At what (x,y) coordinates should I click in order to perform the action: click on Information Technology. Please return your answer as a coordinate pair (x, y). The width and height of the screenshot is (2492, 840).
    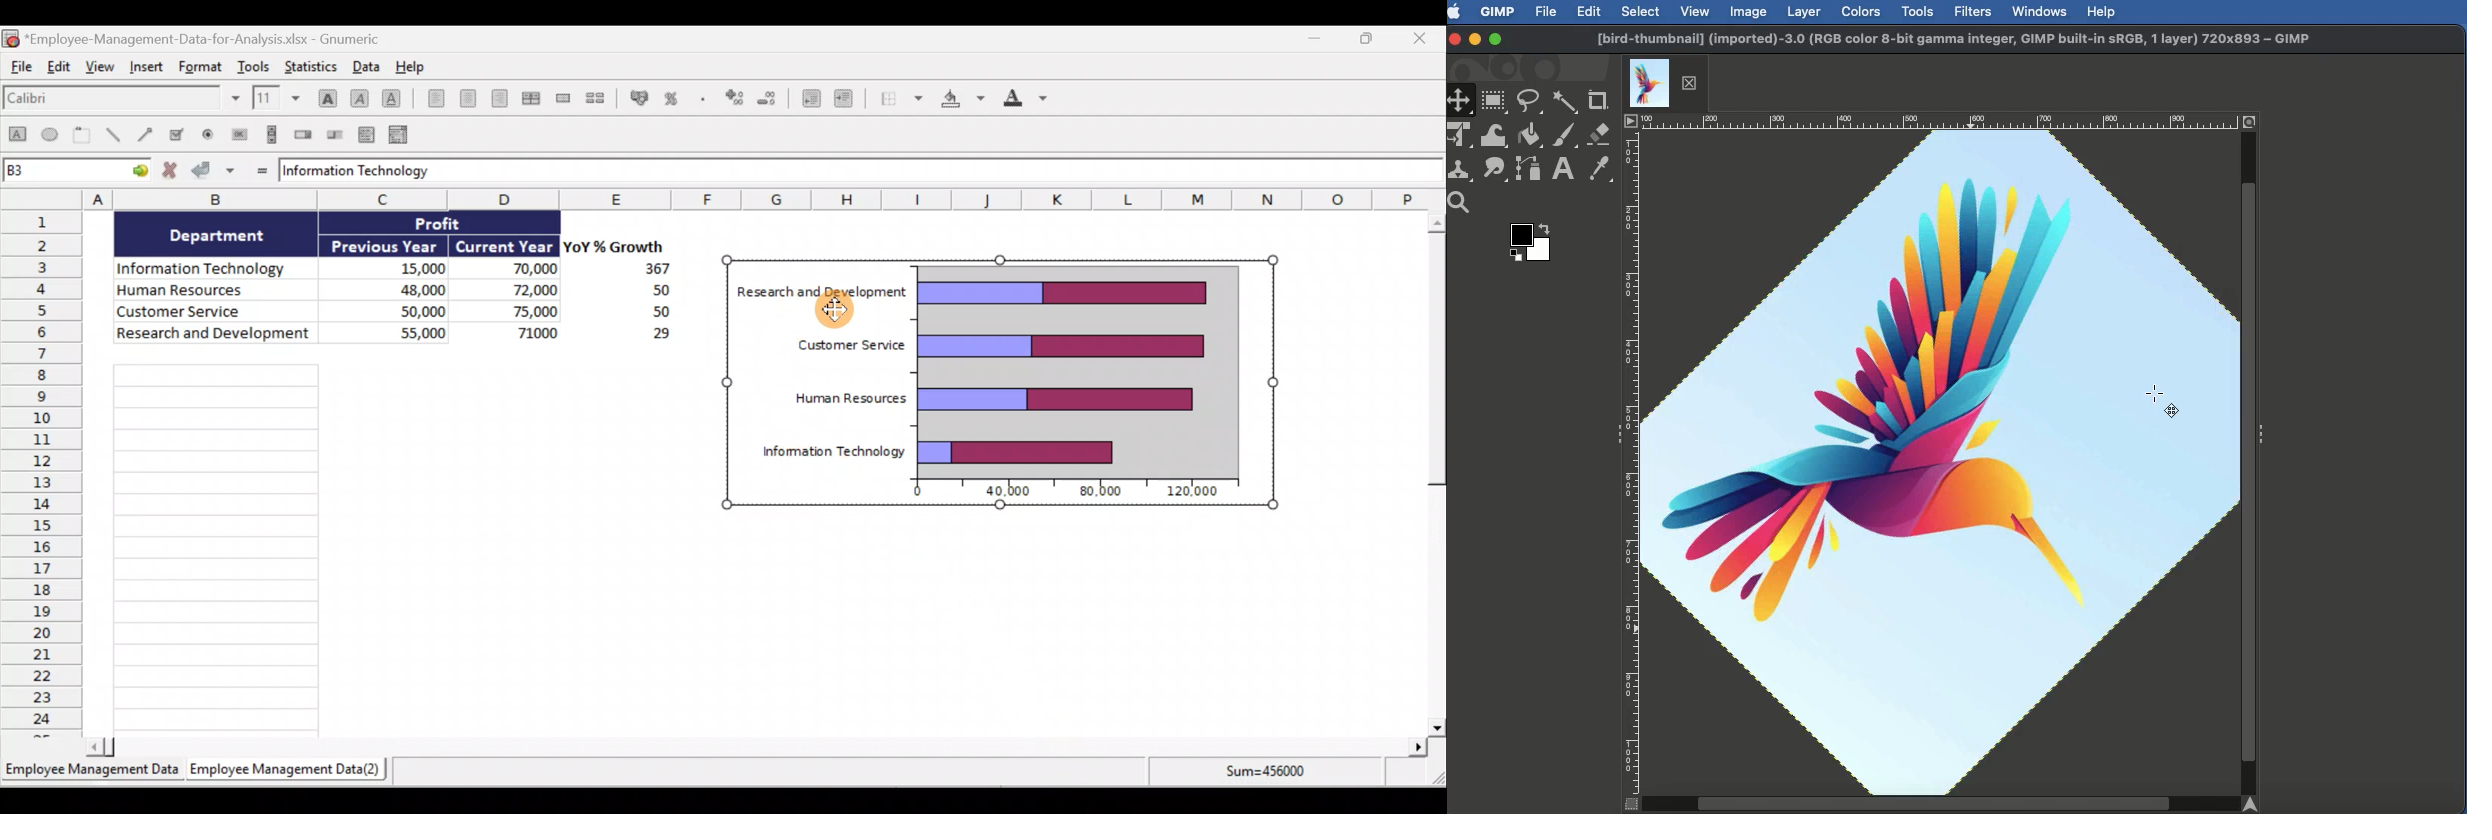
    Looking at the image, I should click on (833, 452).